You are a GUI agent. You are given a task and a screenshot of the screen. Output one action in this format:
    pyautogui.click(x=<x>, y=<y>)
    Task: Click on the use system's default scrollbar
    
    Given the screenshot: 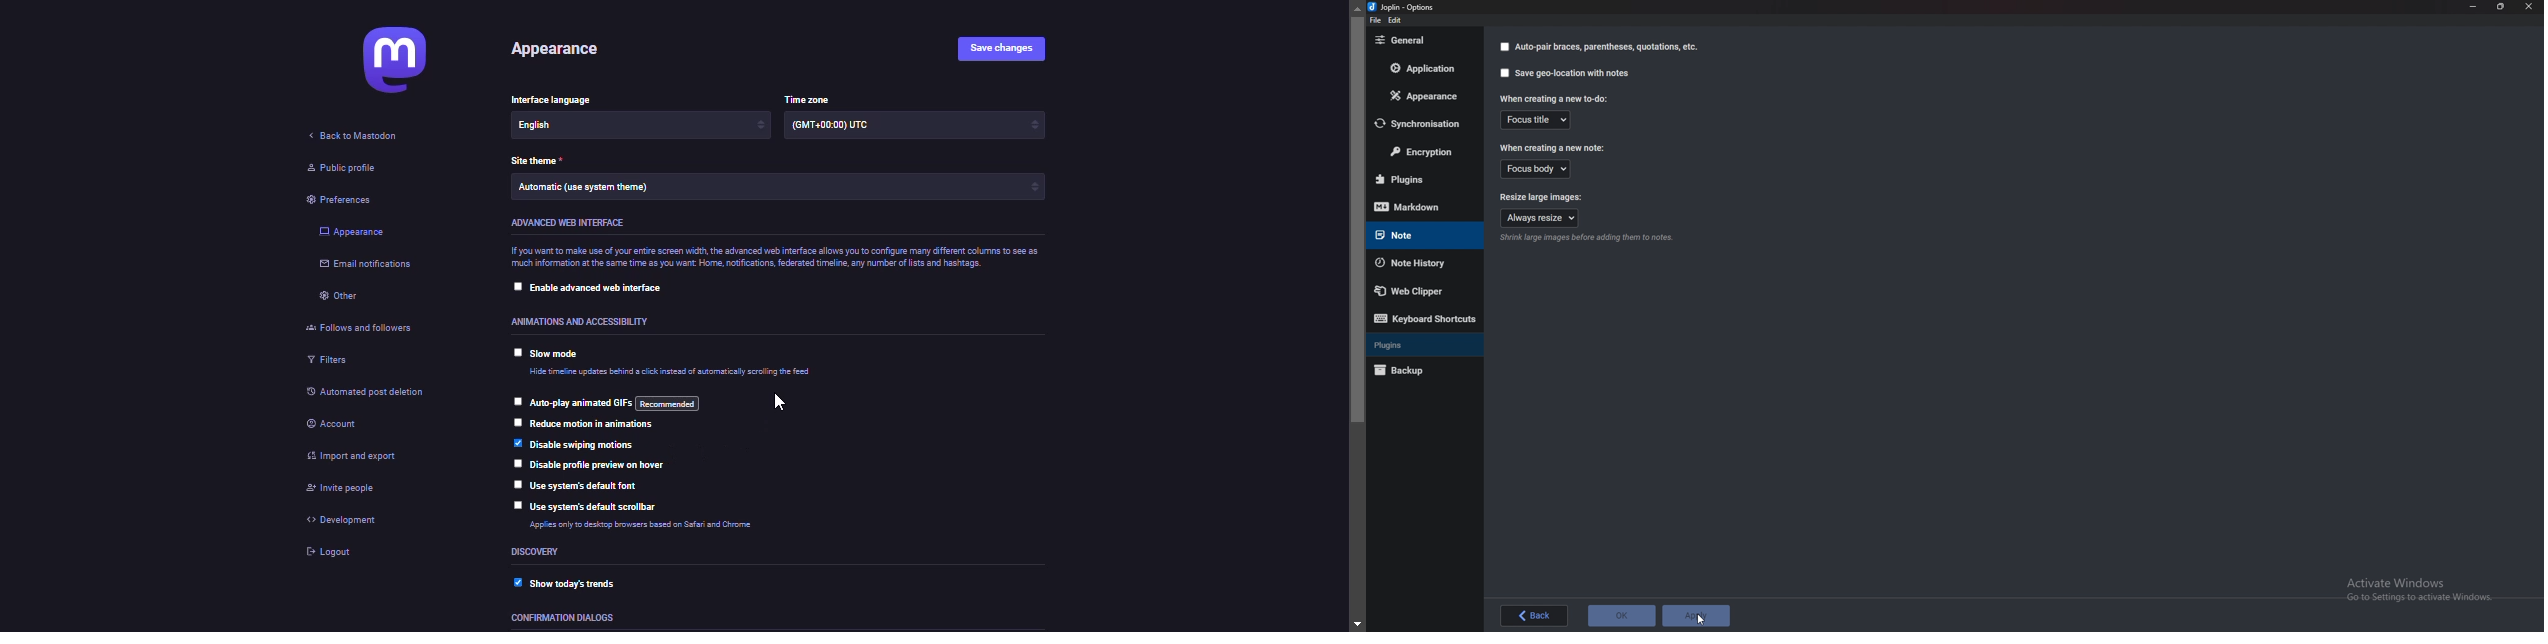 What is the action you would take?
    pyautogui.click(x=599, y=507)
    